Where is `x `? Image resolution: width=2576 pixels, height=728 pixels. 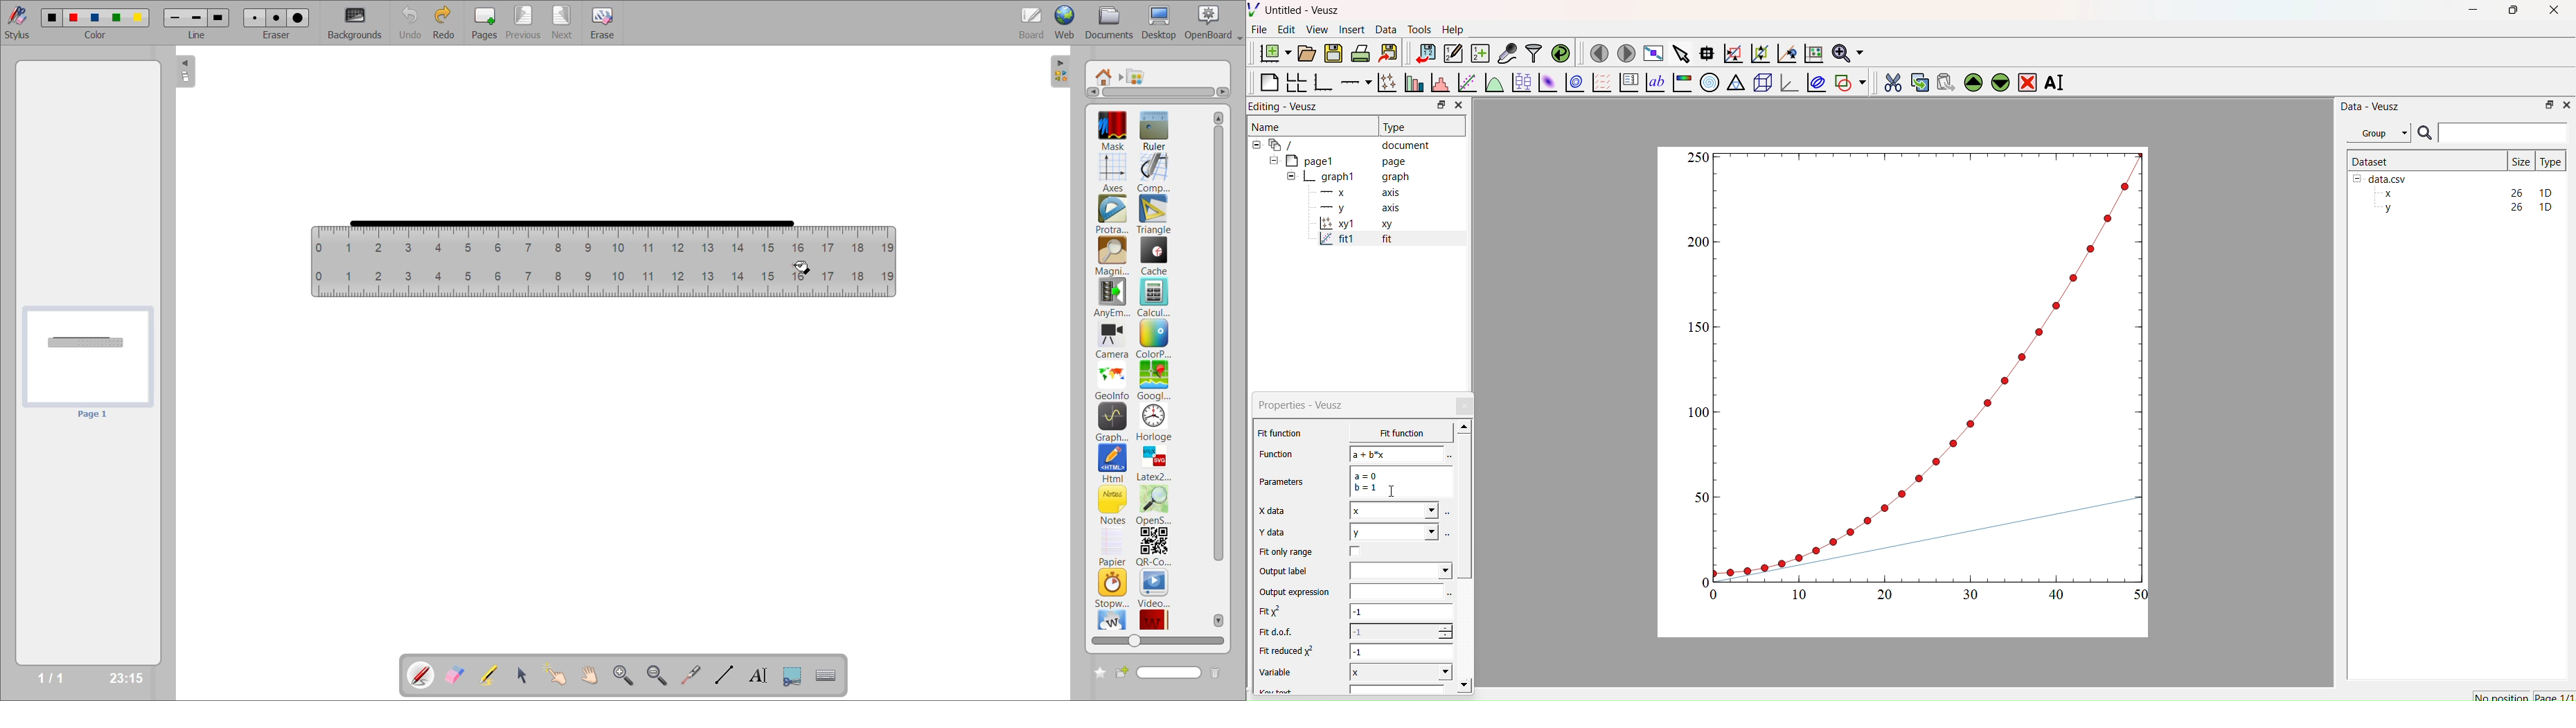
x  is located at coordinates (1394, 512).